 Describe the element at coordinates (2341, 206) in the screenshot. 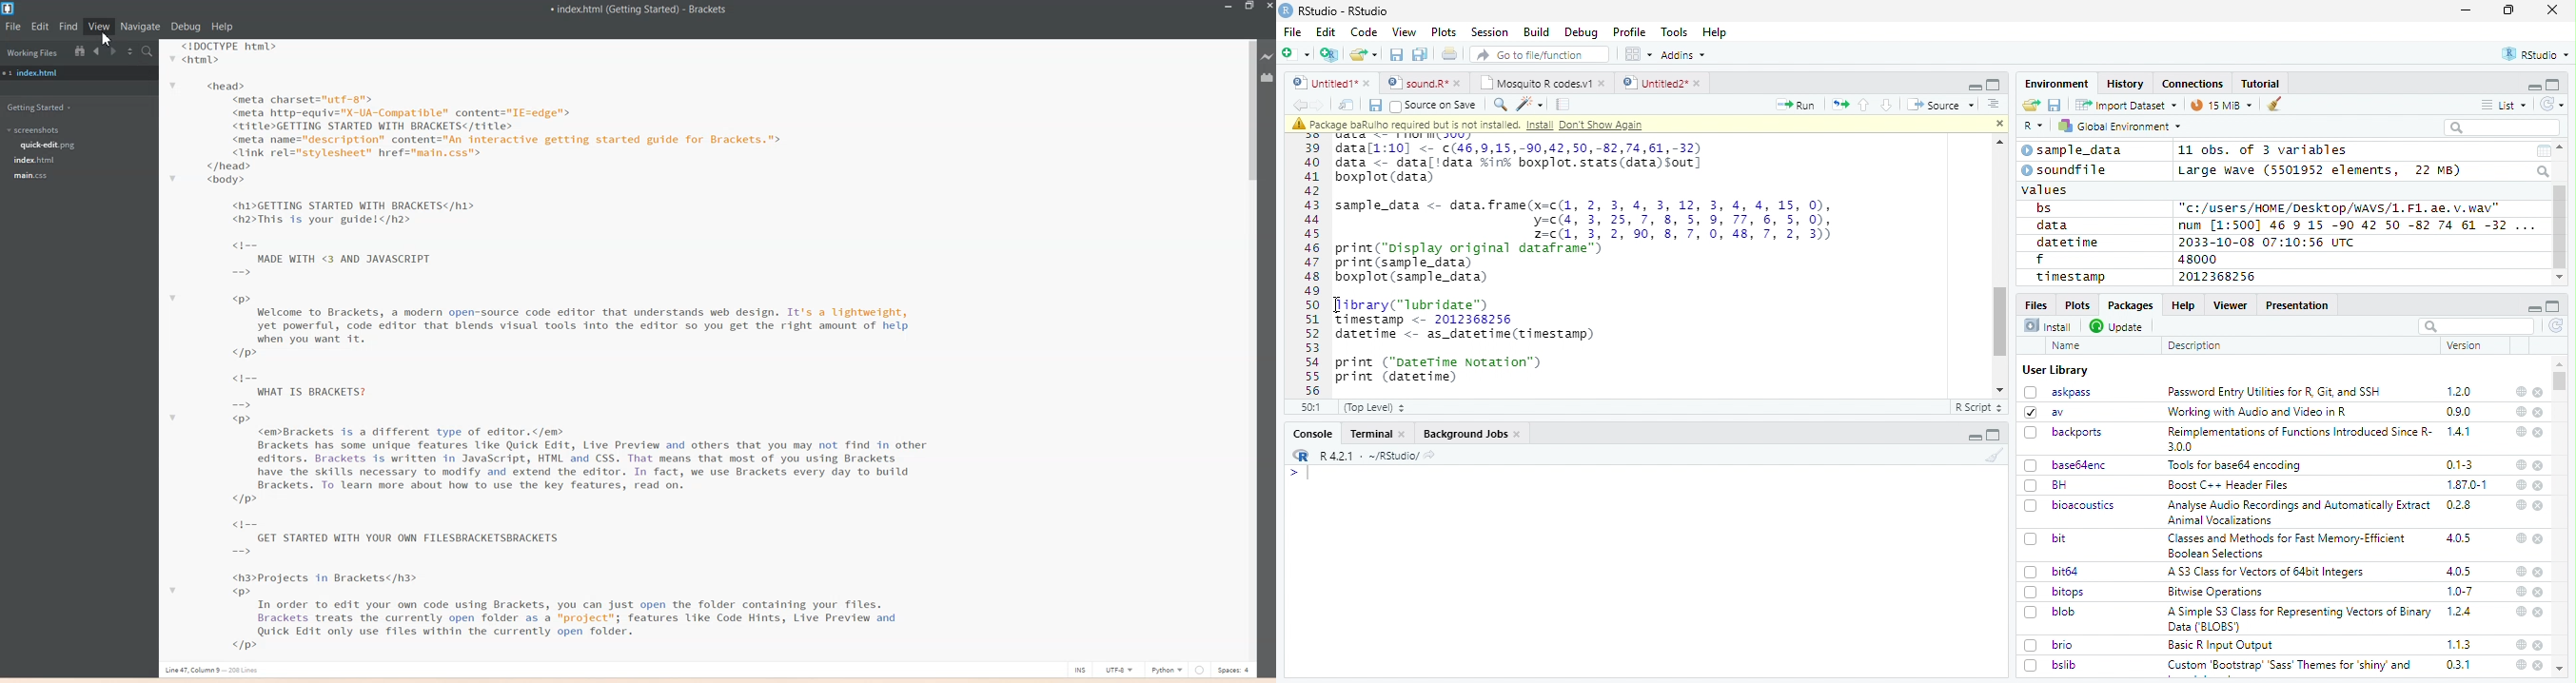

I see `"c:/users/HOME /Desktop/wWAVS/1.F1, ae. v.wav"` at that location.